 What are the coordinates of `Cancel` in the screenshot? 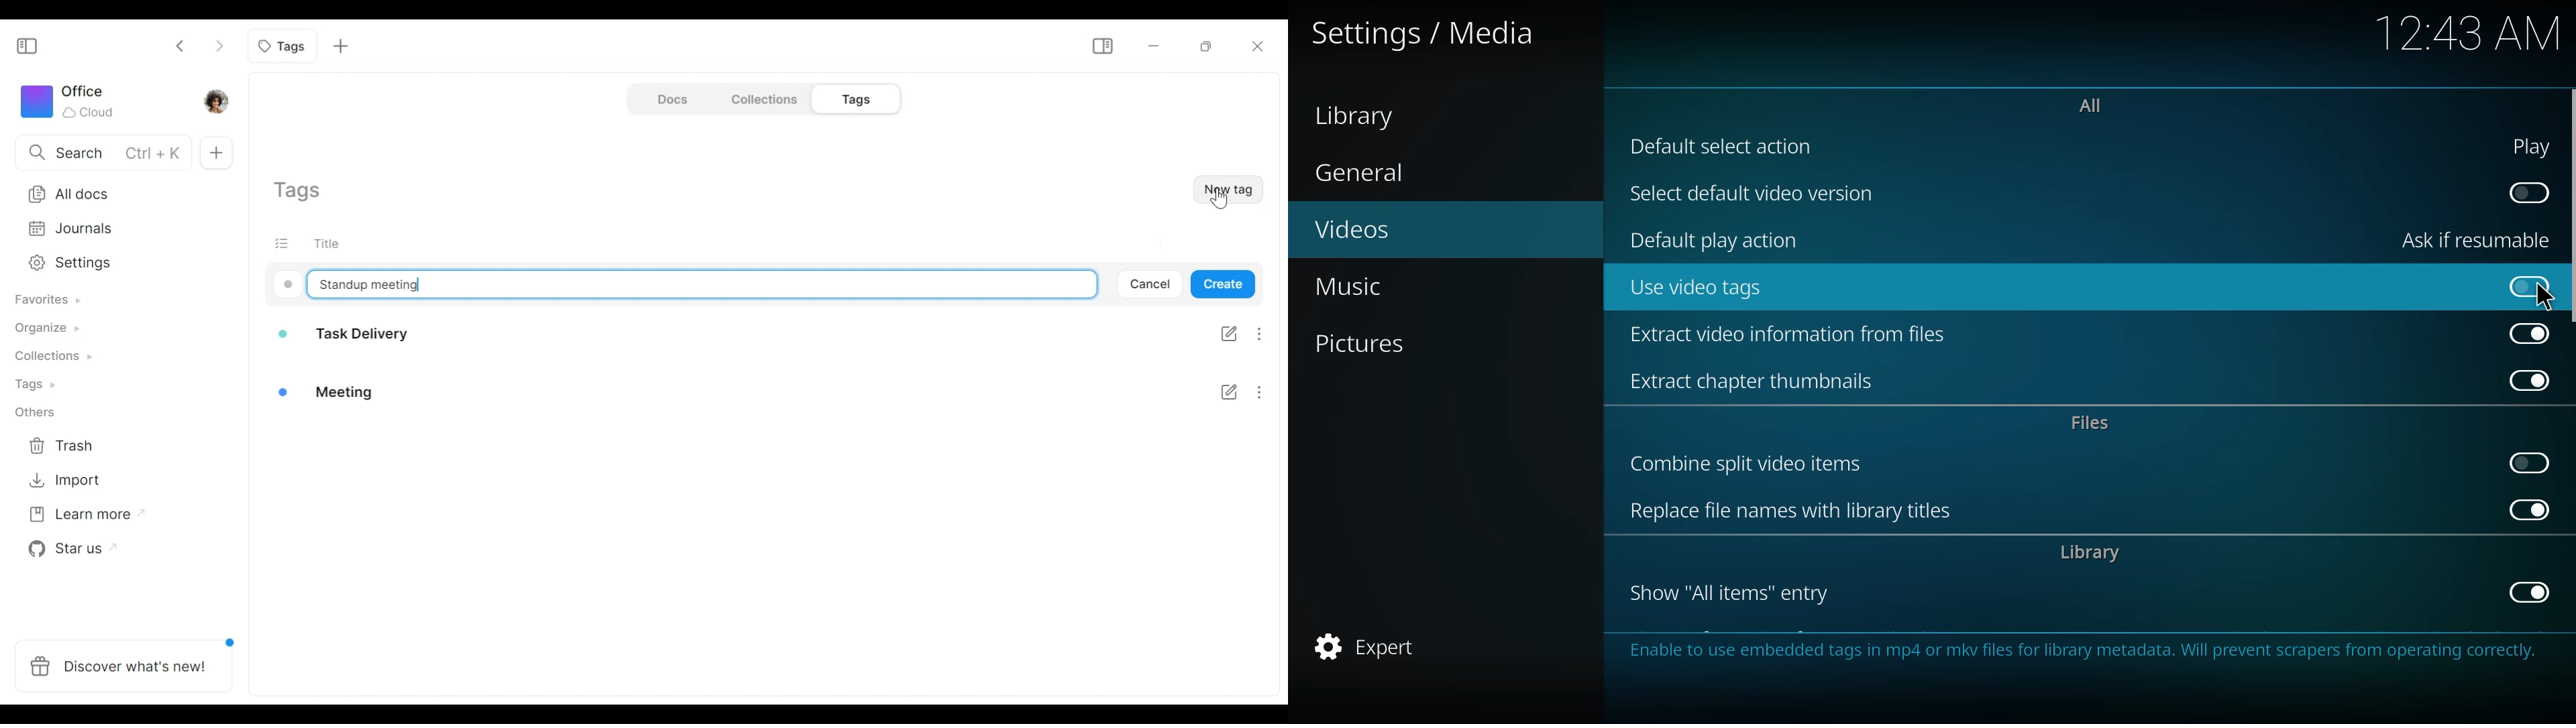 It's located at (1154, 286).